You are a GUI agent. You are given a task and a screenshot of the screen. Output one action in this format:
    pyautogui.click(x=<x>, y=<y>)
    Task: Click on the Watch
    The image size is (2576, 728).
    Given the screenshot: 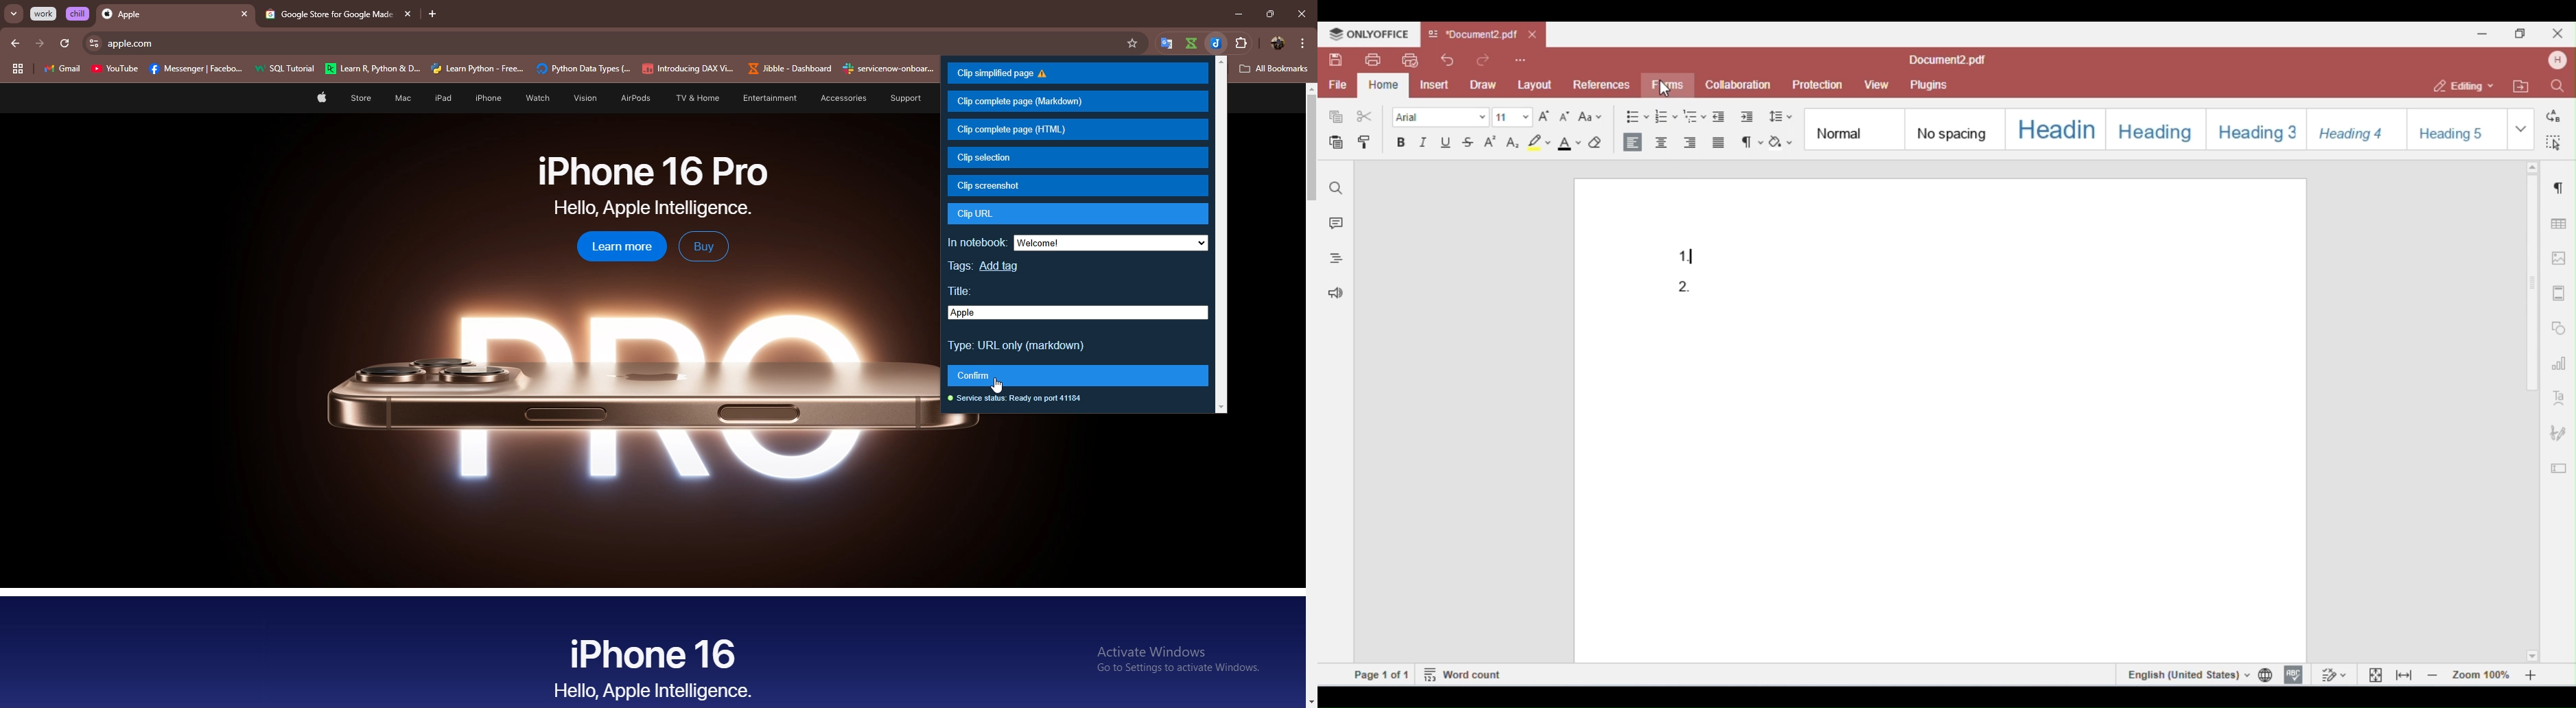 What is the action you would take?
    pyautogui.click(x=535, y=98)
    